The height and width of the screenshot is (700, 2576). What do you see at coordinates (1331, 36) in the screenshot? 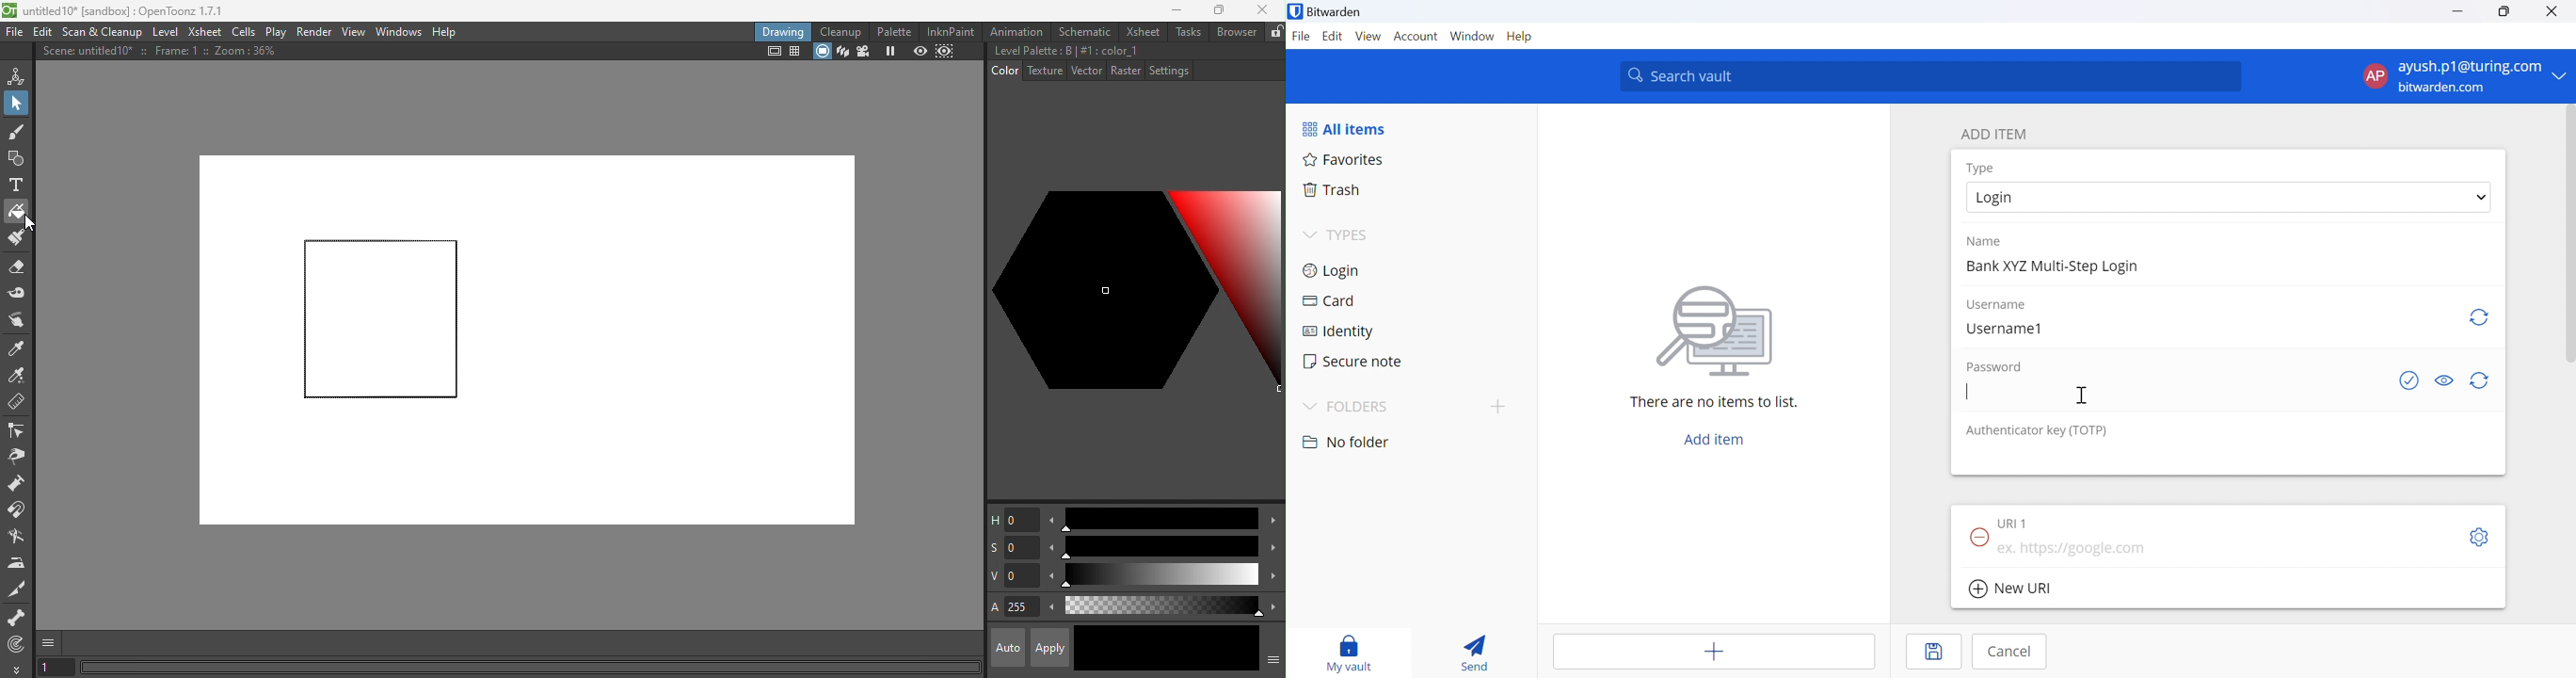
I see `Edit` at bounding box center [1331, 36].